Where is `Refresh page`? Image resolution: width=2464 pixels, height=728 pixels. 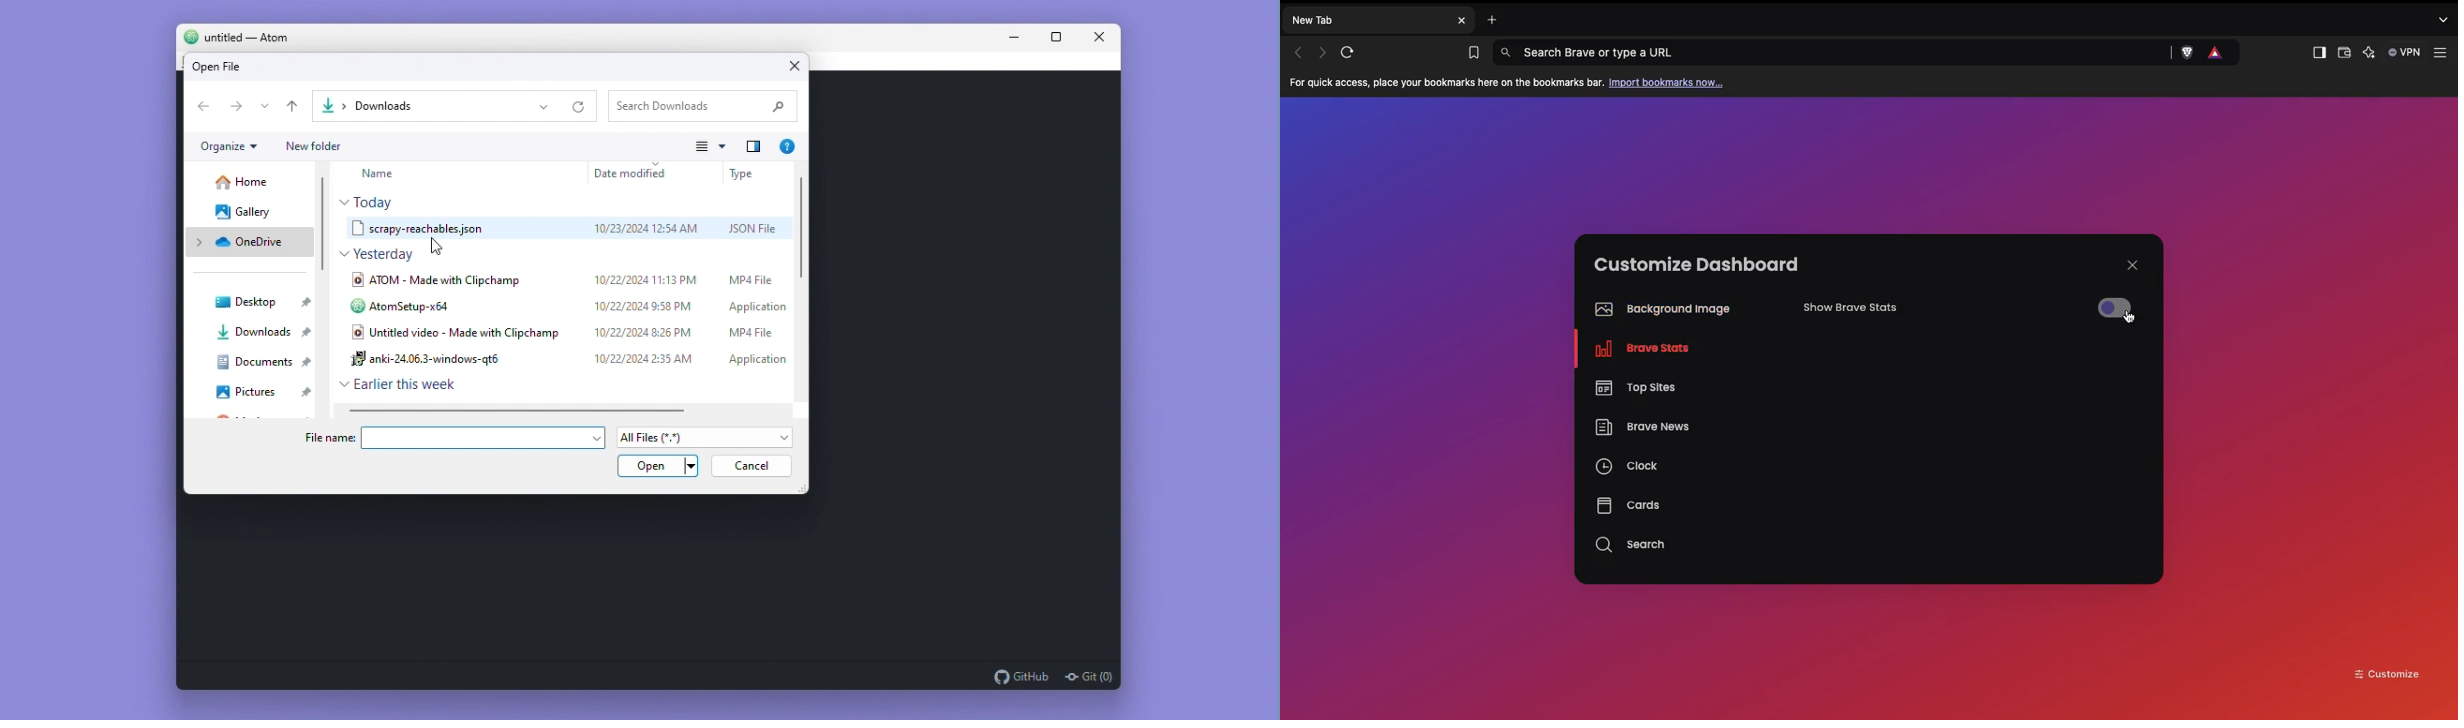 Refresh page is located at coordinates (1353, 52).